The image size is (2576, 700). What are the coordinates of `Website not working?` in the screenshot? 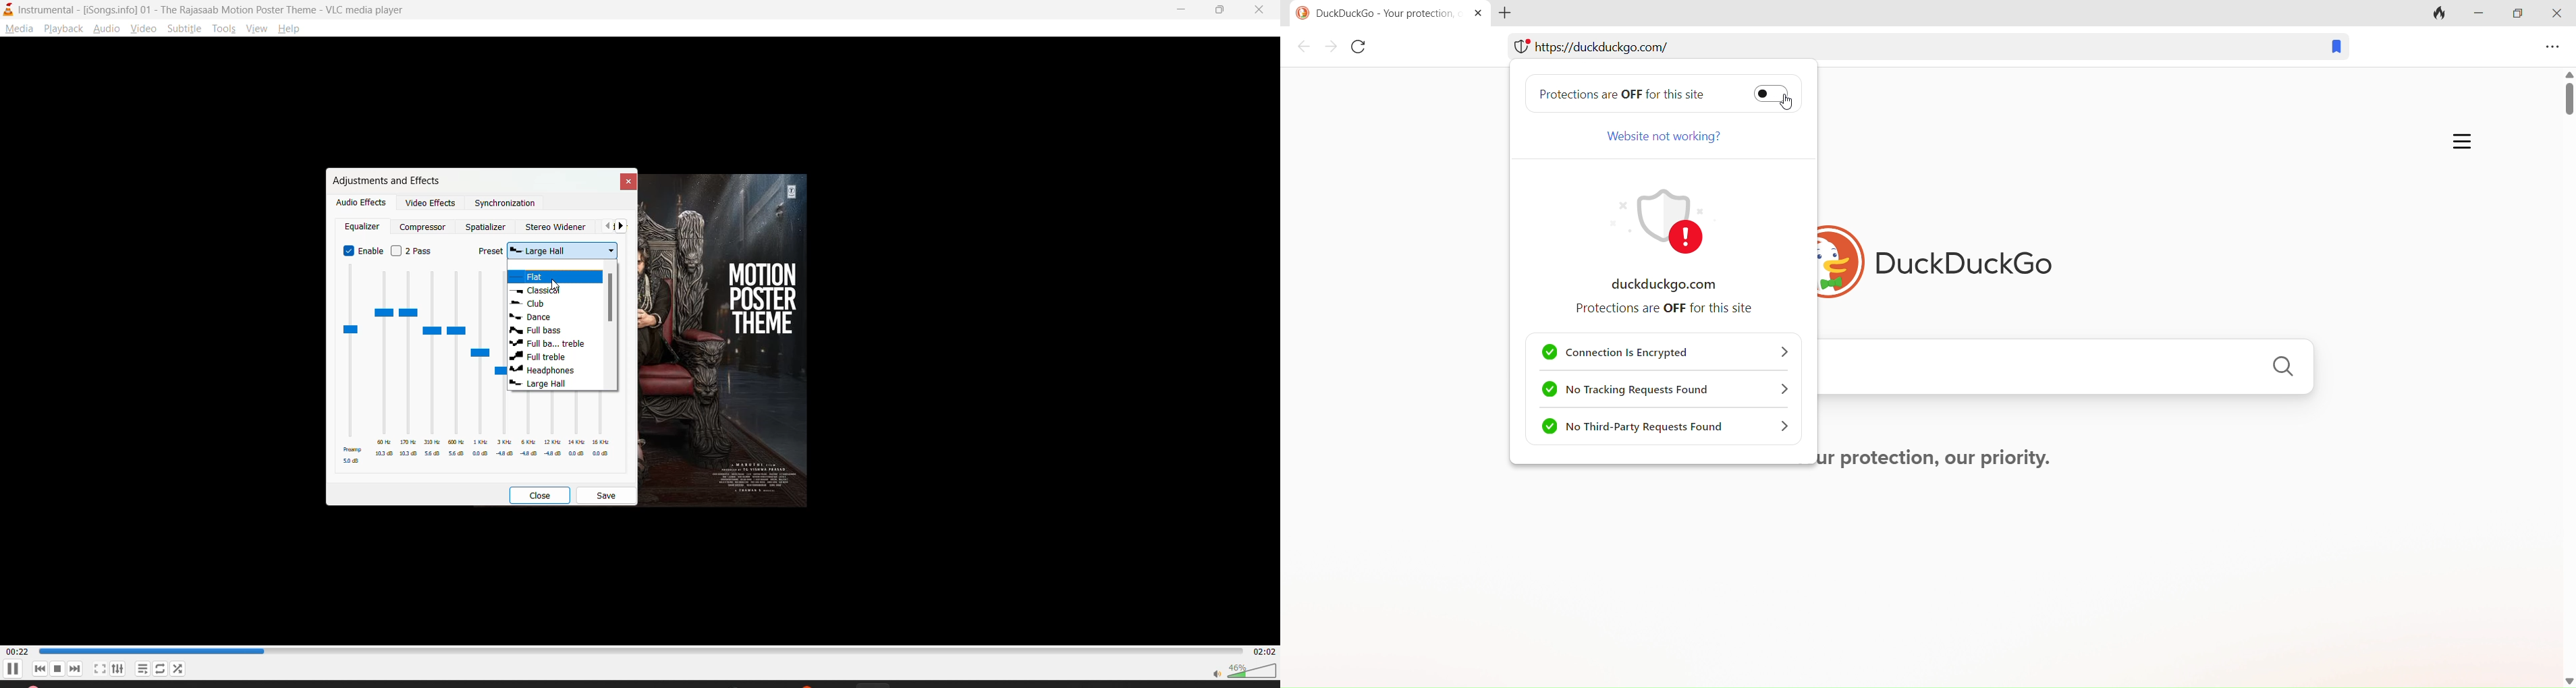 It's located at (1668, 138).